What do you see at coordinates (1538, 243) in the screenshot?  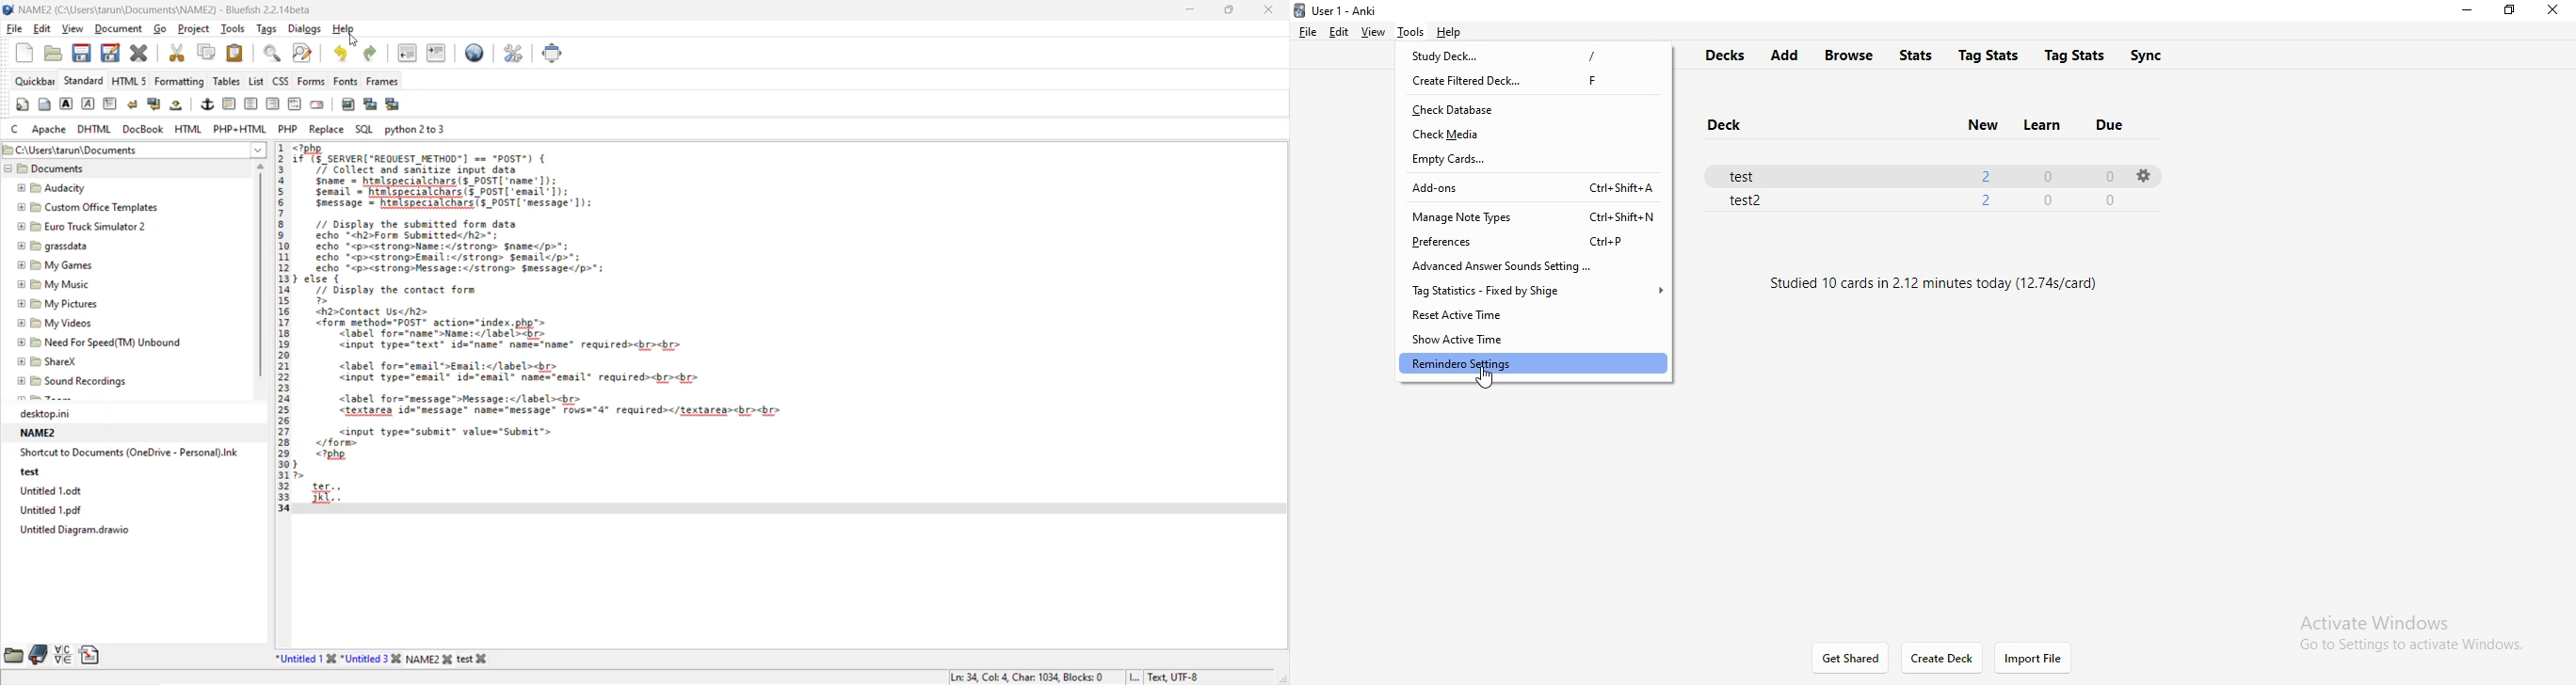 I see `preference` at bounding box center [1538, 243].